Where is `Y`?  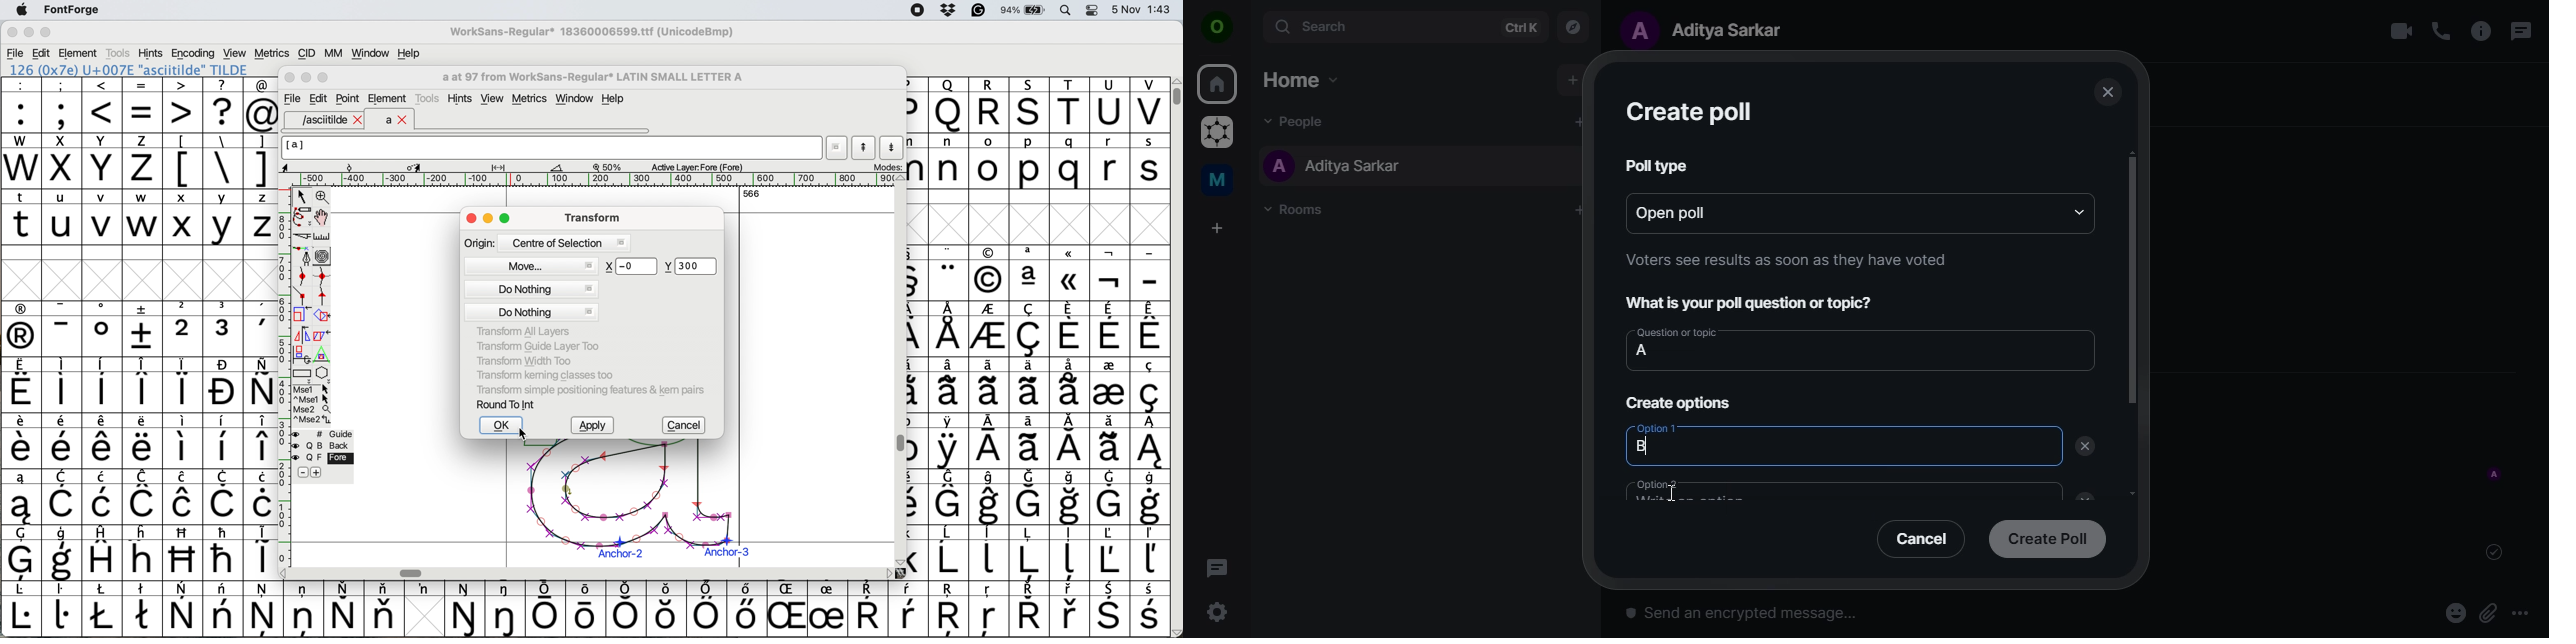
Y is located at coordinates (103, 161).